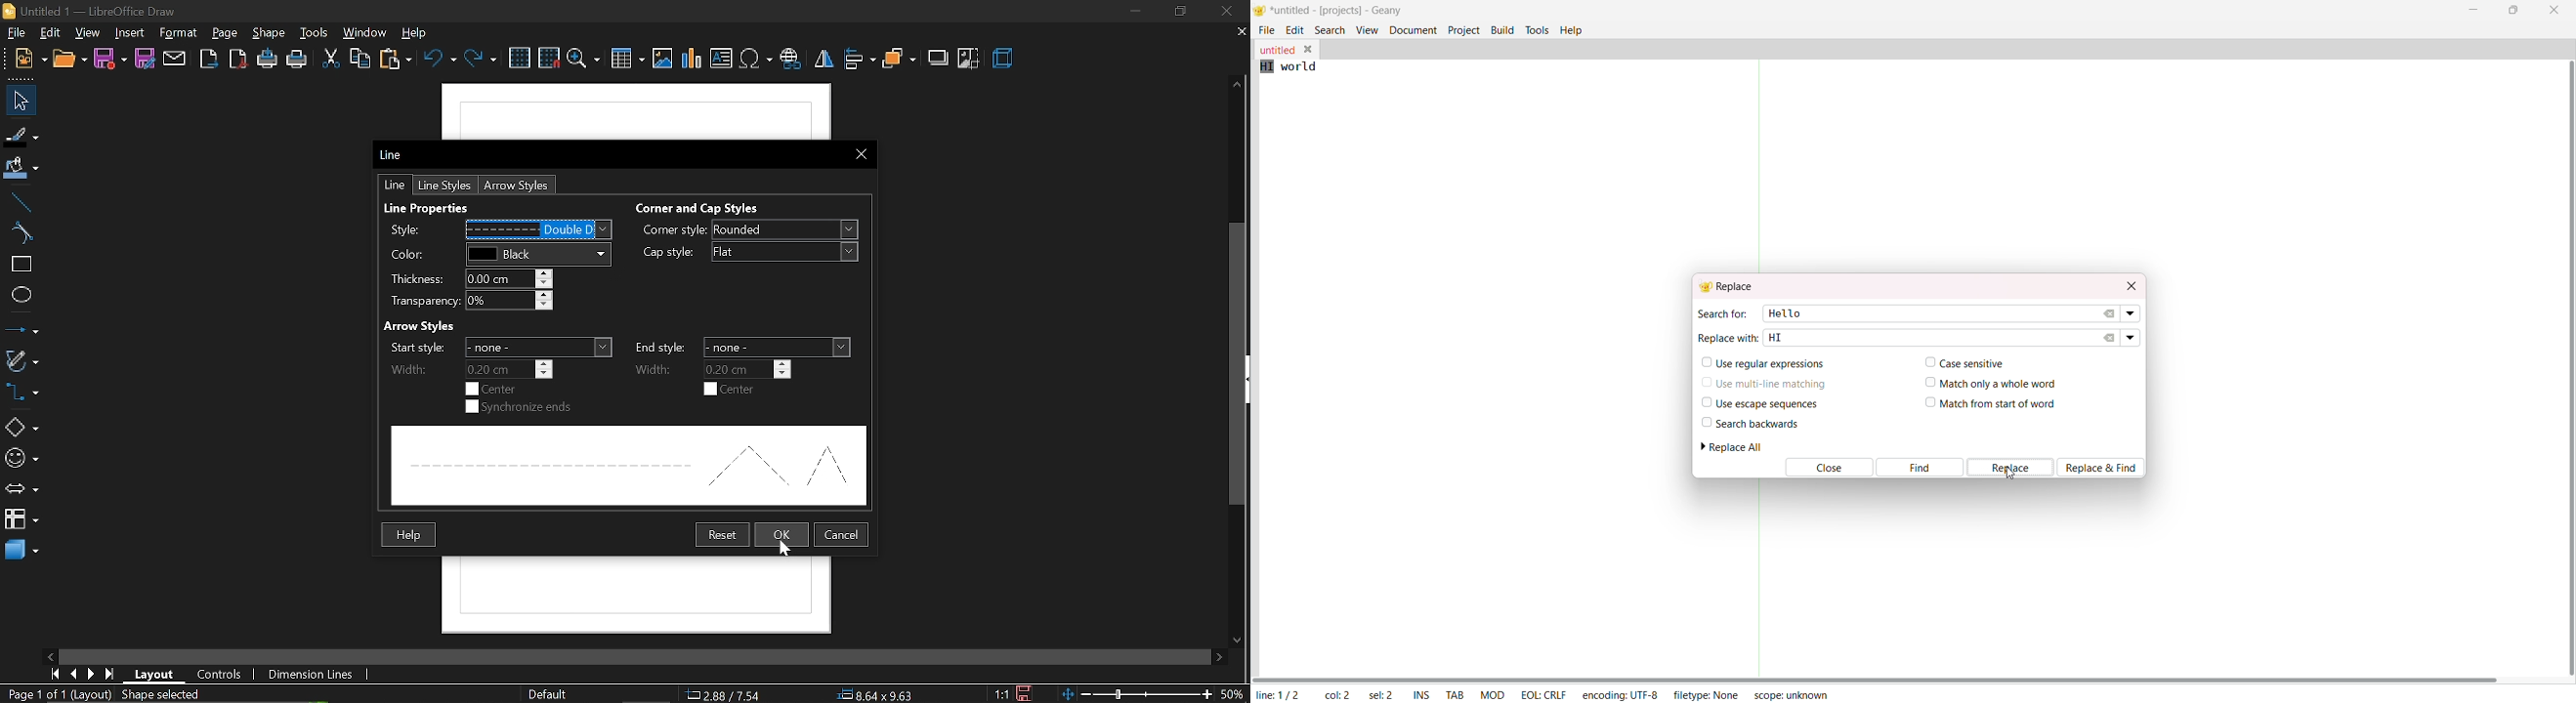 The height and width of the screenshot is (728, 2576). Describe the element at coordinates (393, 185) in the screenshot. I see `line` at that location.